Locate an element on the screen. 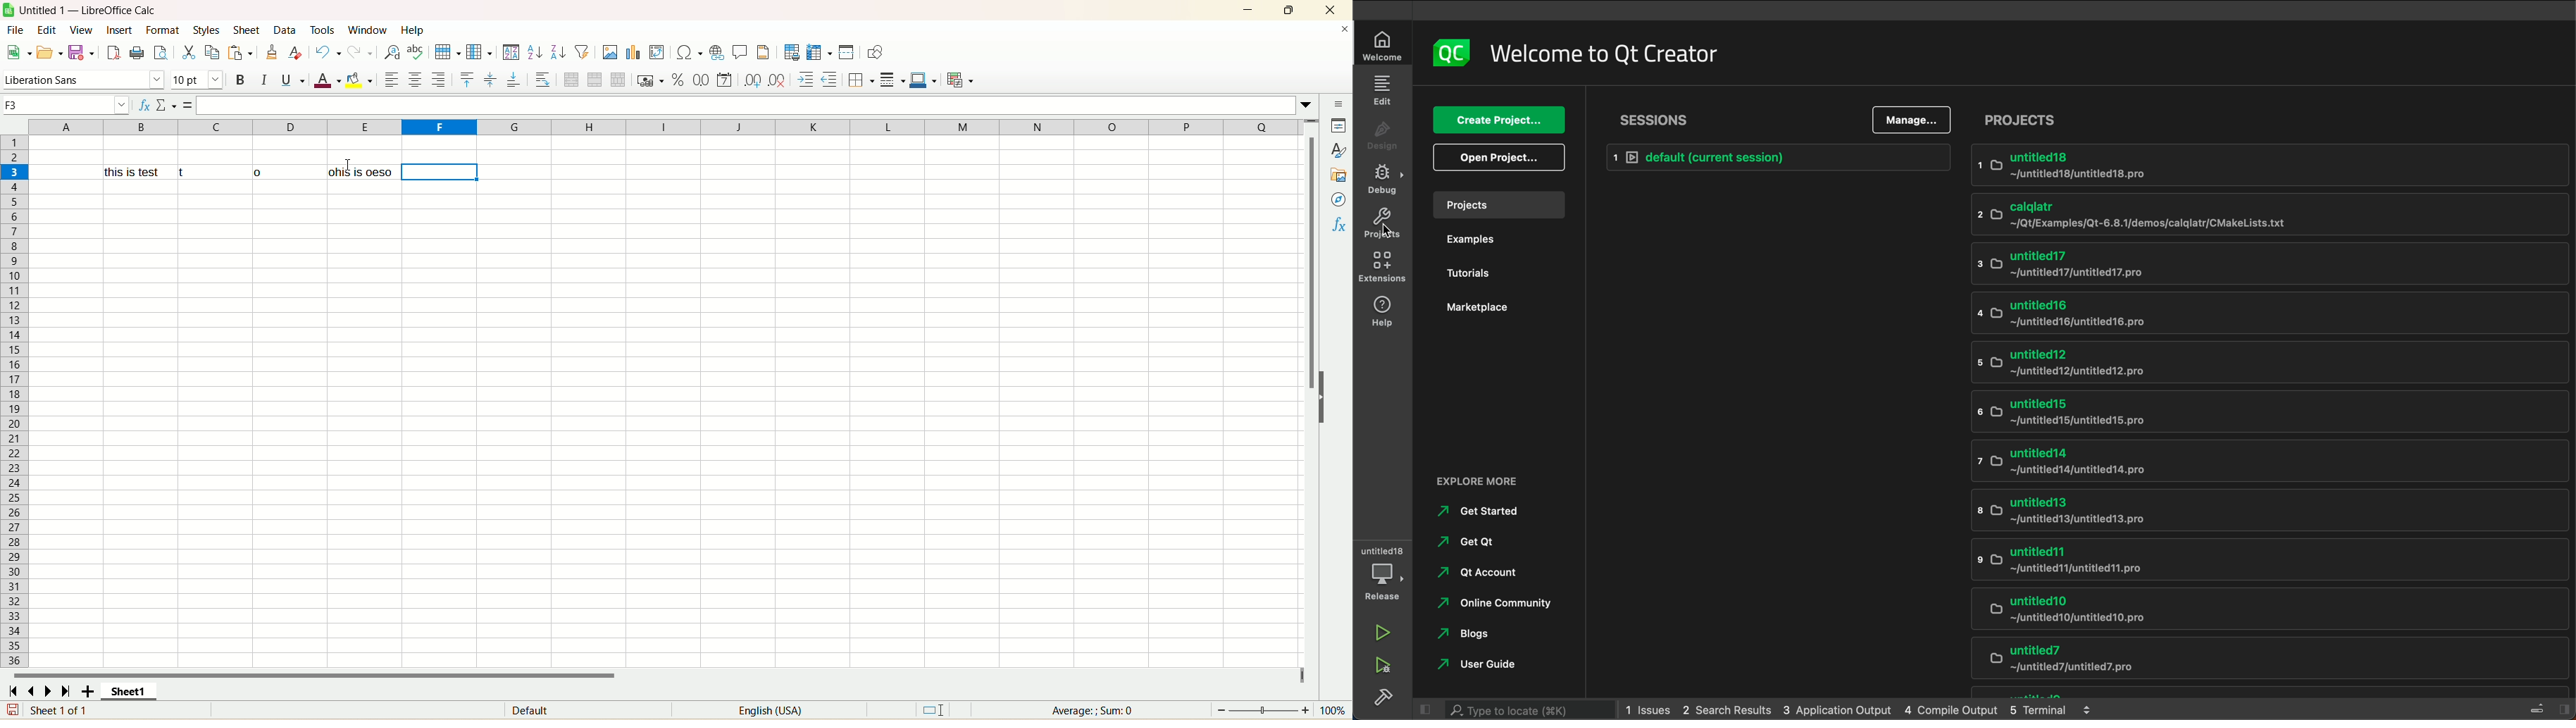  close is located at coordinates (1425, 709).